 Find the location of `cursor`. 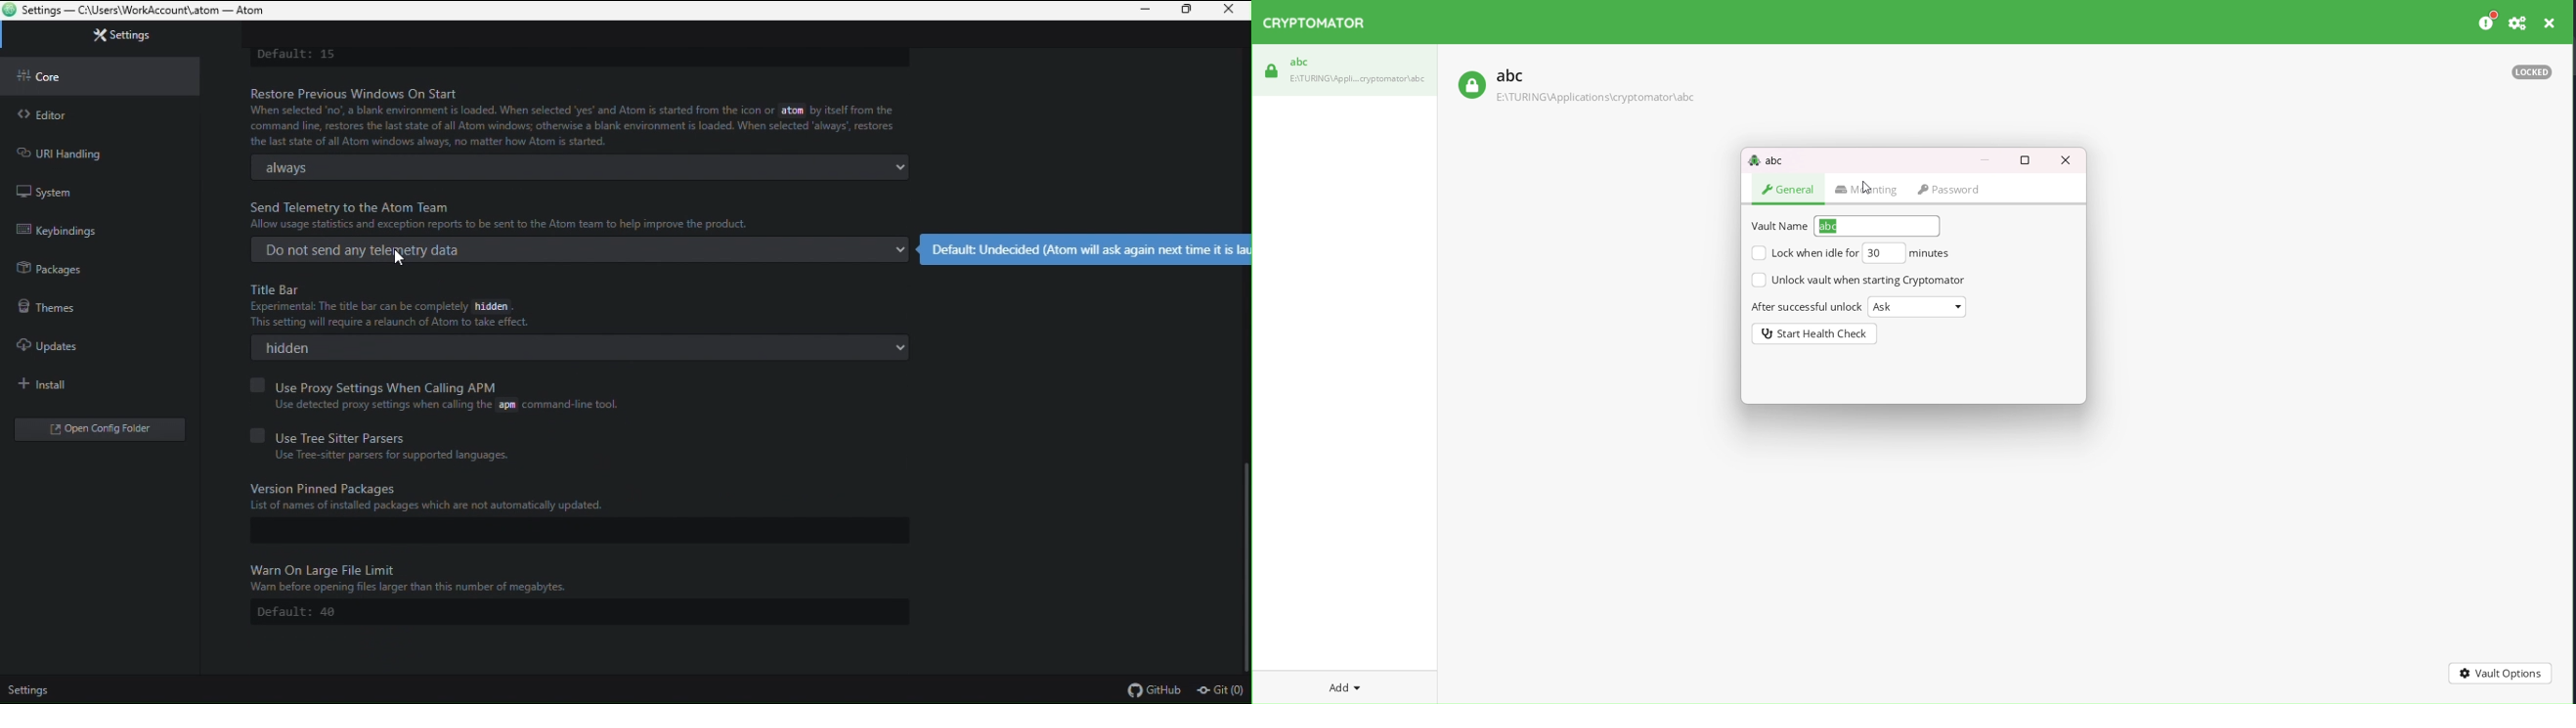

cursor is located at coordinates (399, 261).